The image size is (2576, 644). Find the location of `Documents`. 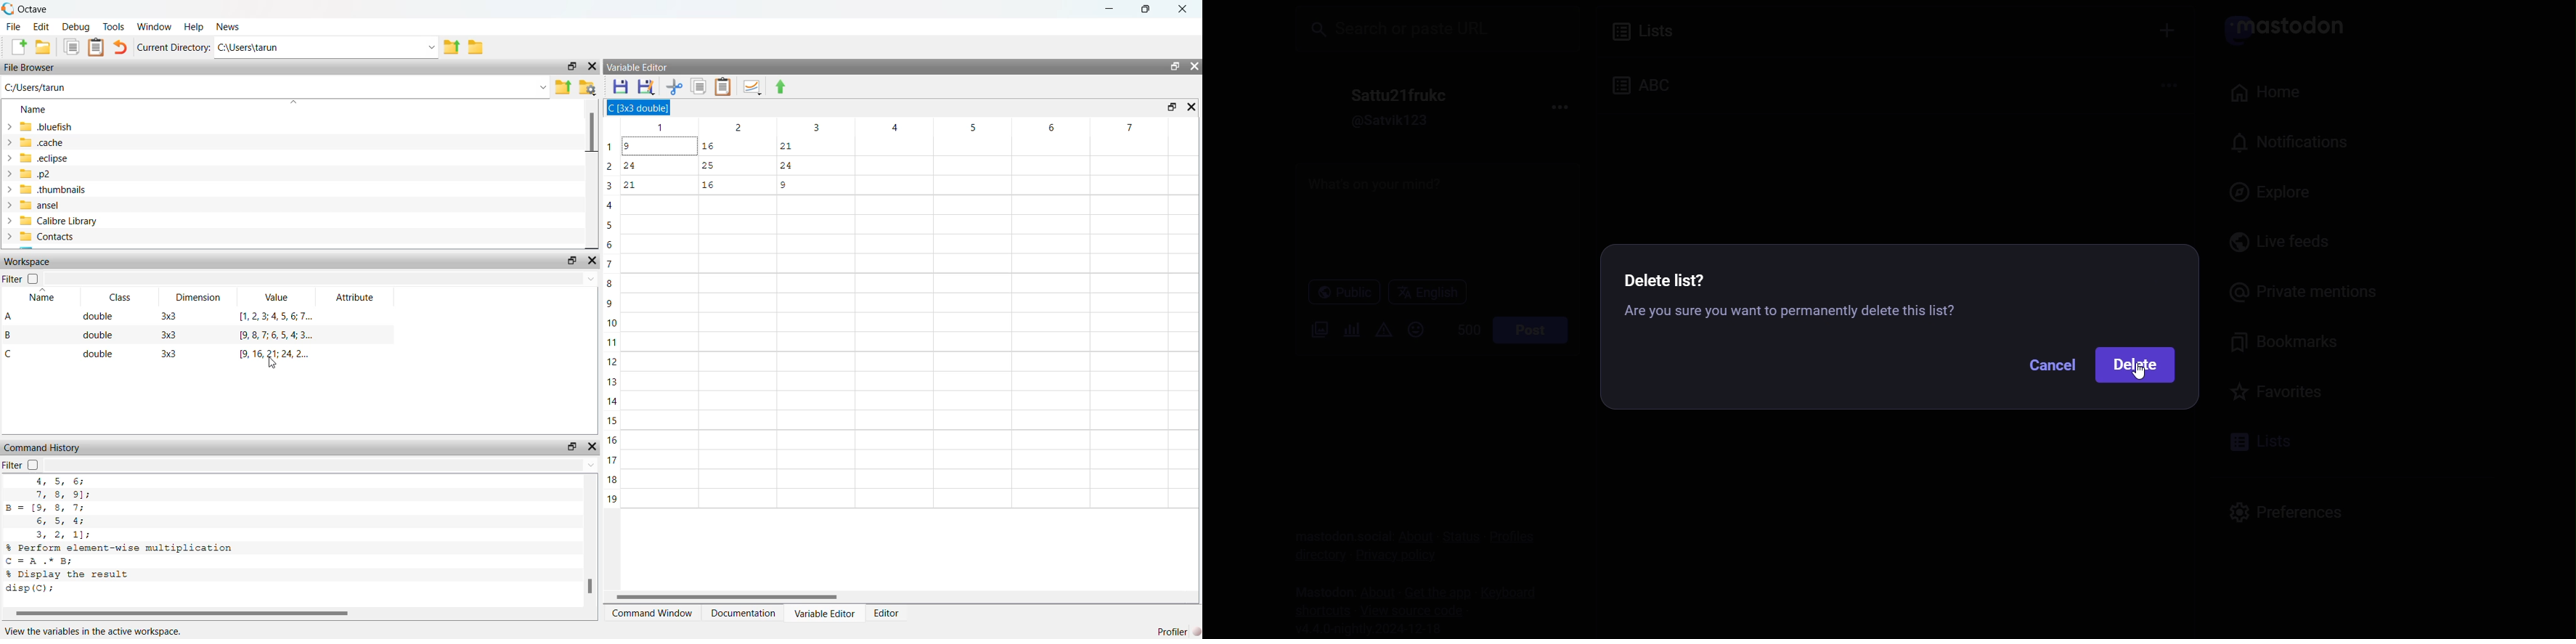

Documents is located at coordinates (698, 86).